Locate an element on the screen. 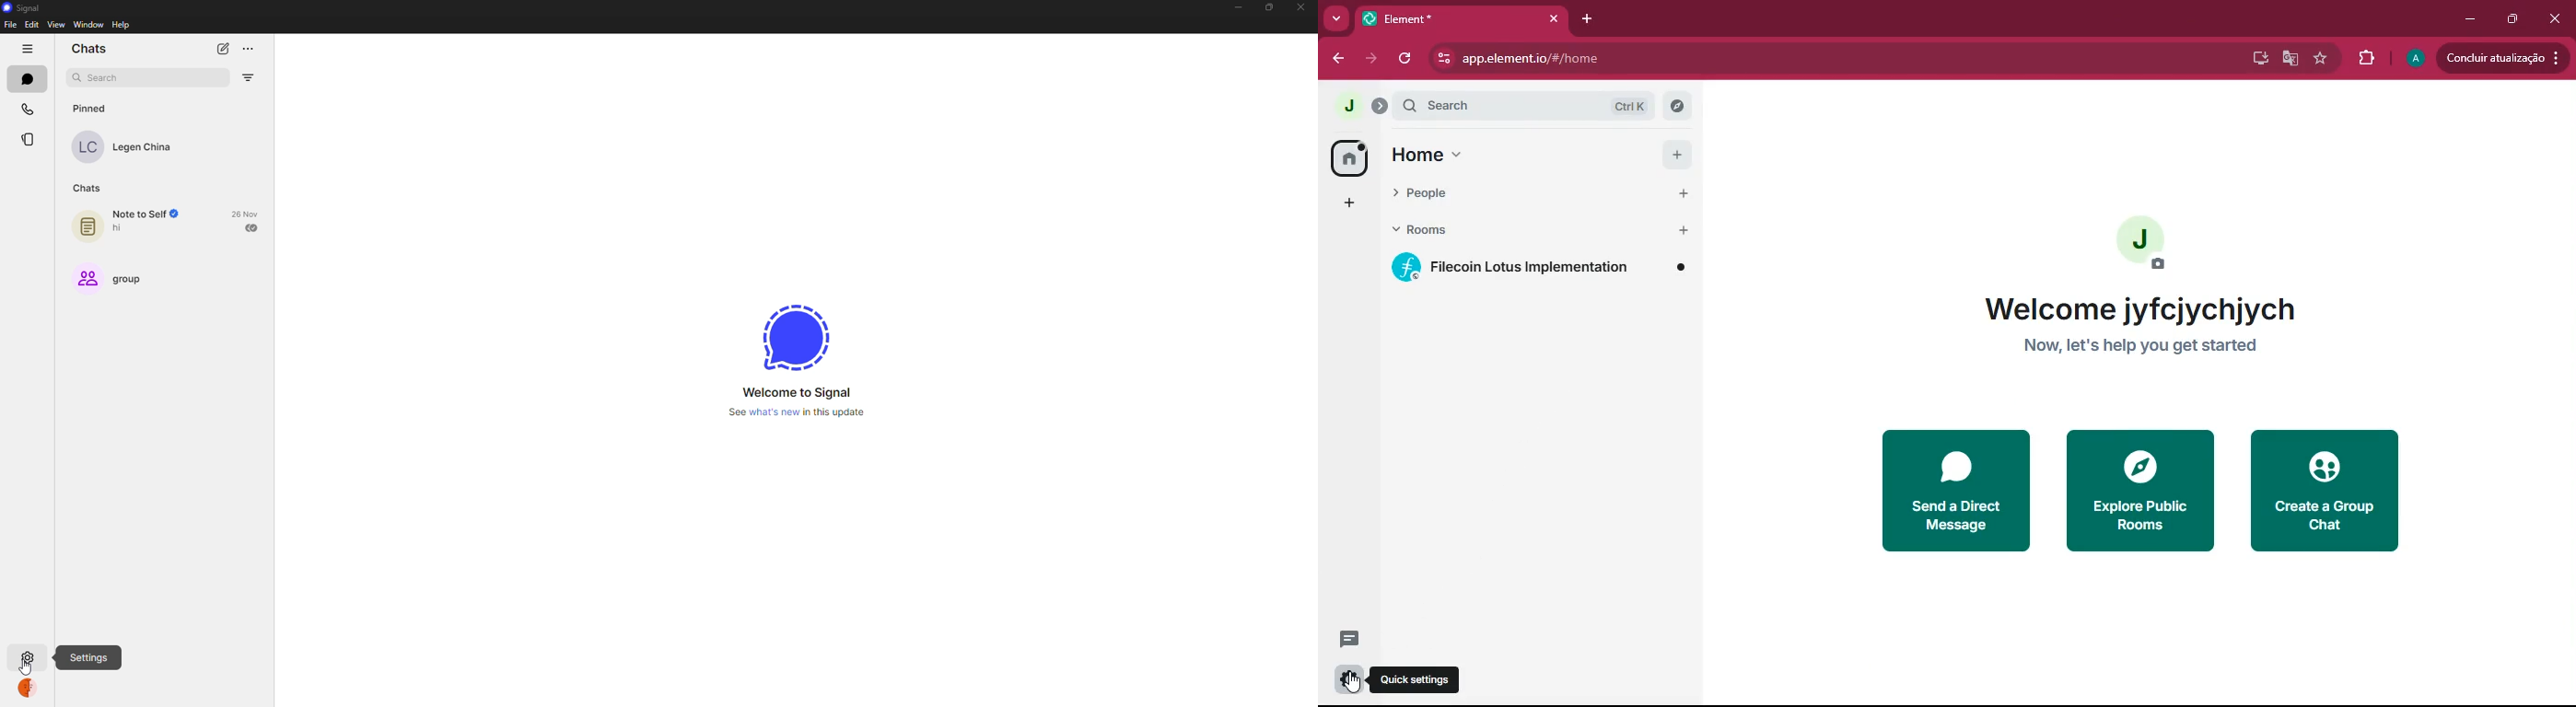 Image resolution: width=2576 pixels, height=728 pixels. window is located at coordinates (89, 25).